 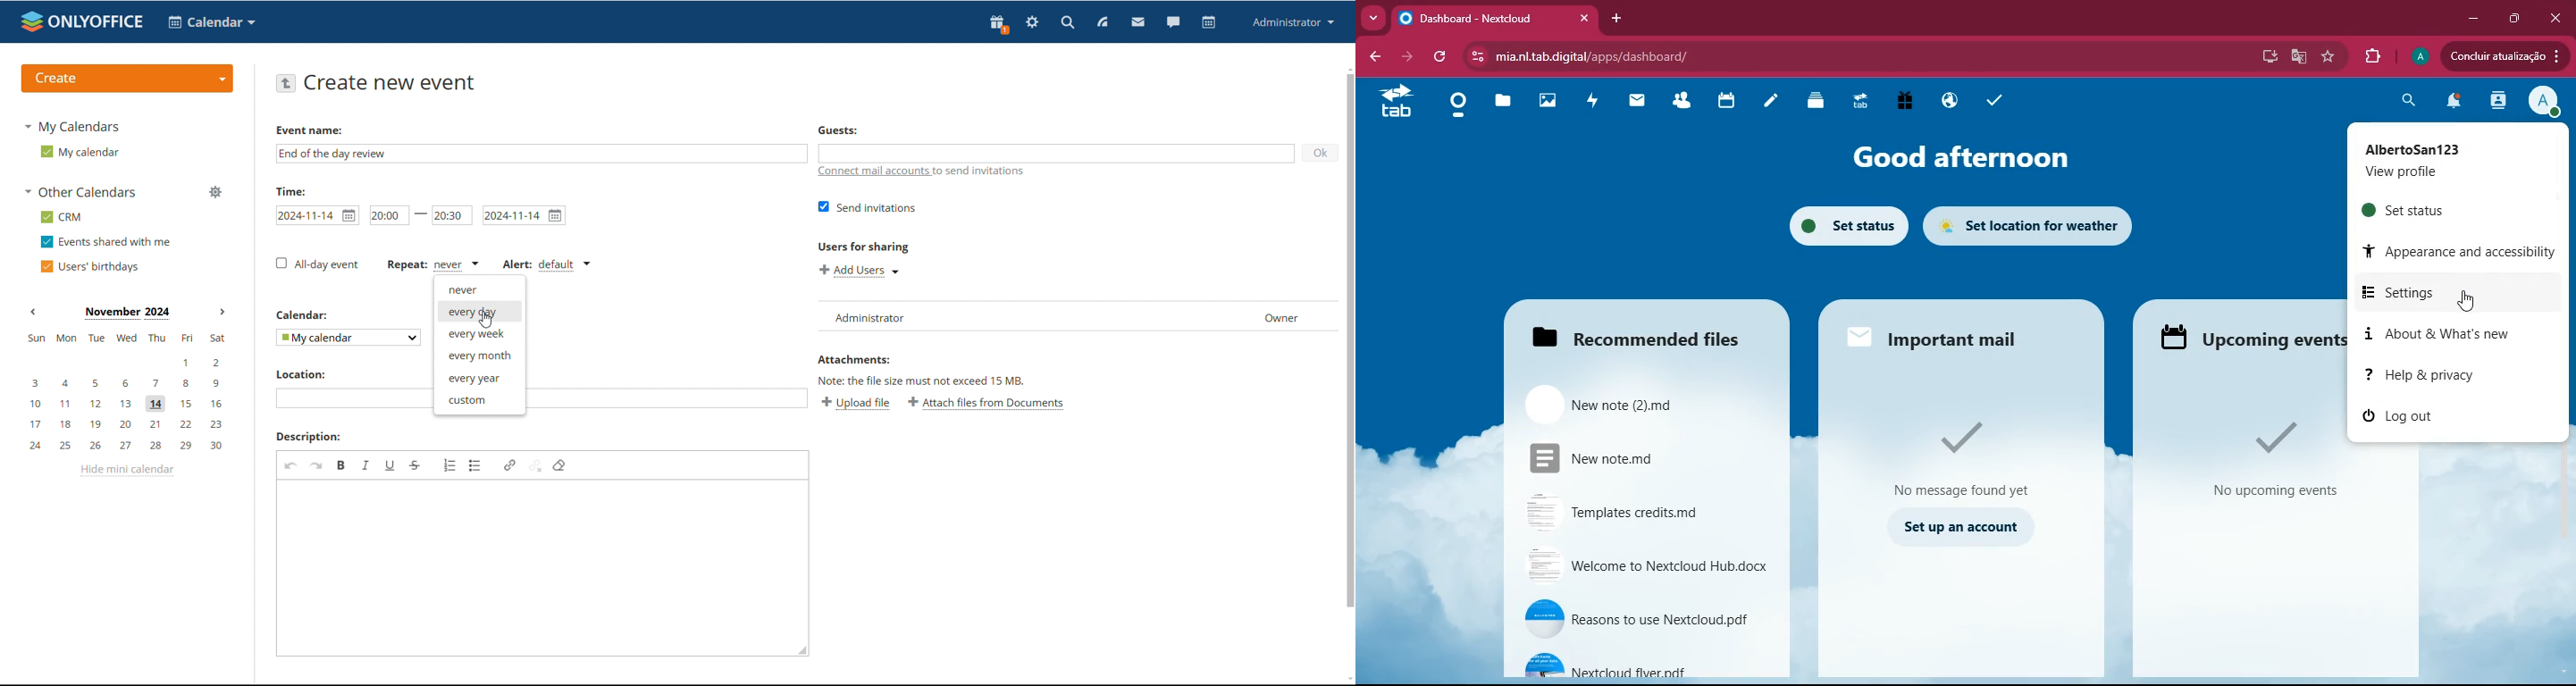 I want to click on file, so click(x=1645, y=405).